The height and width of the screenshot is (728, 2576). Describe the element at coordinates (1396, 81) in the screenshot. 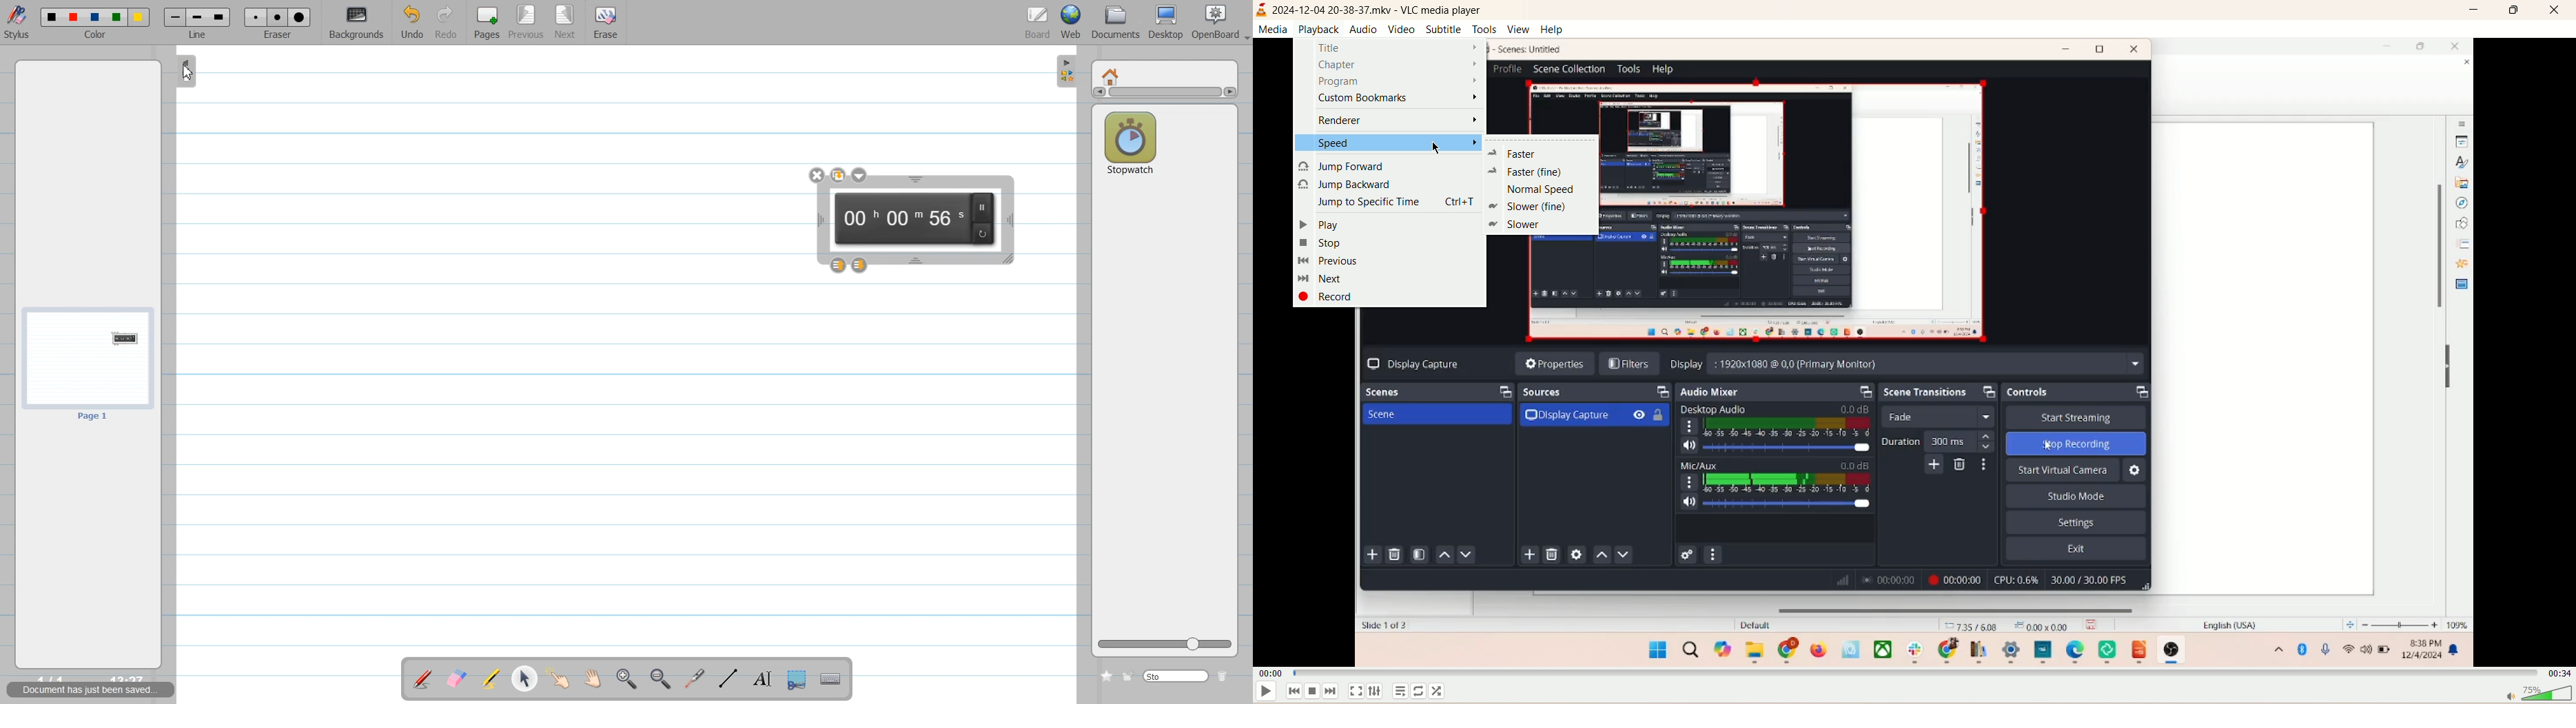

I see `program` at that location.